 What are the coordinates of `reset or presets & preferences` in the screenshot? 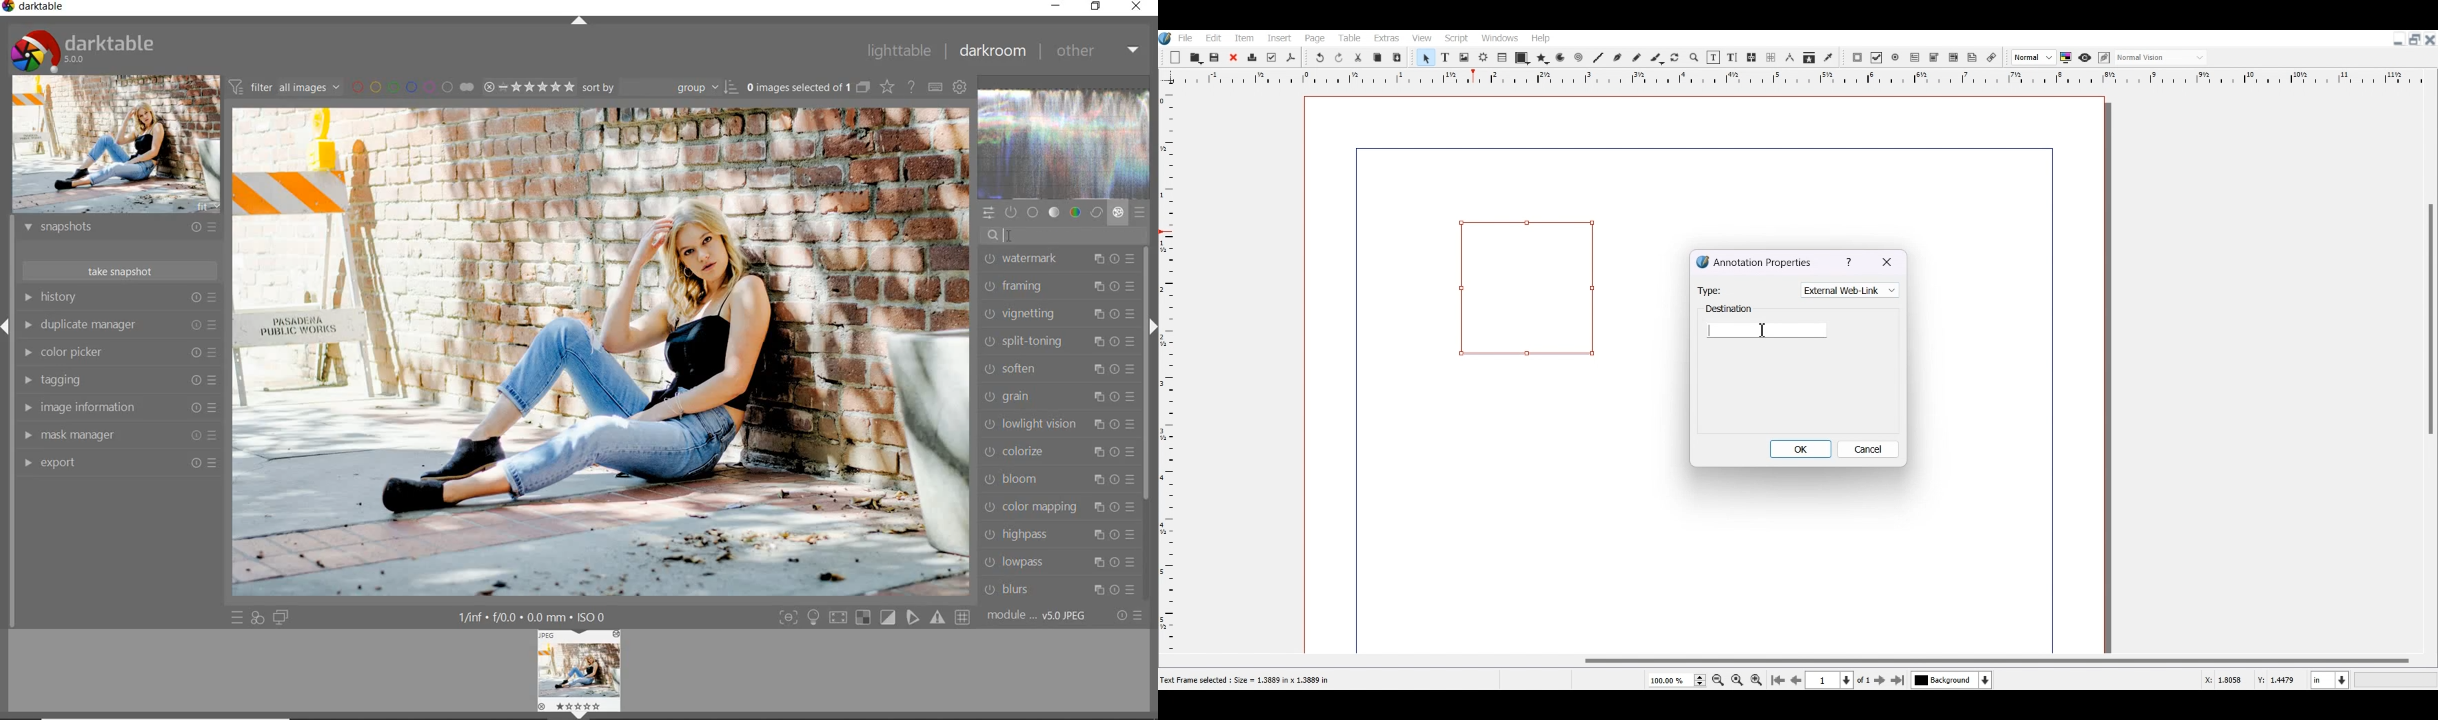 It's located at (1128, 616).